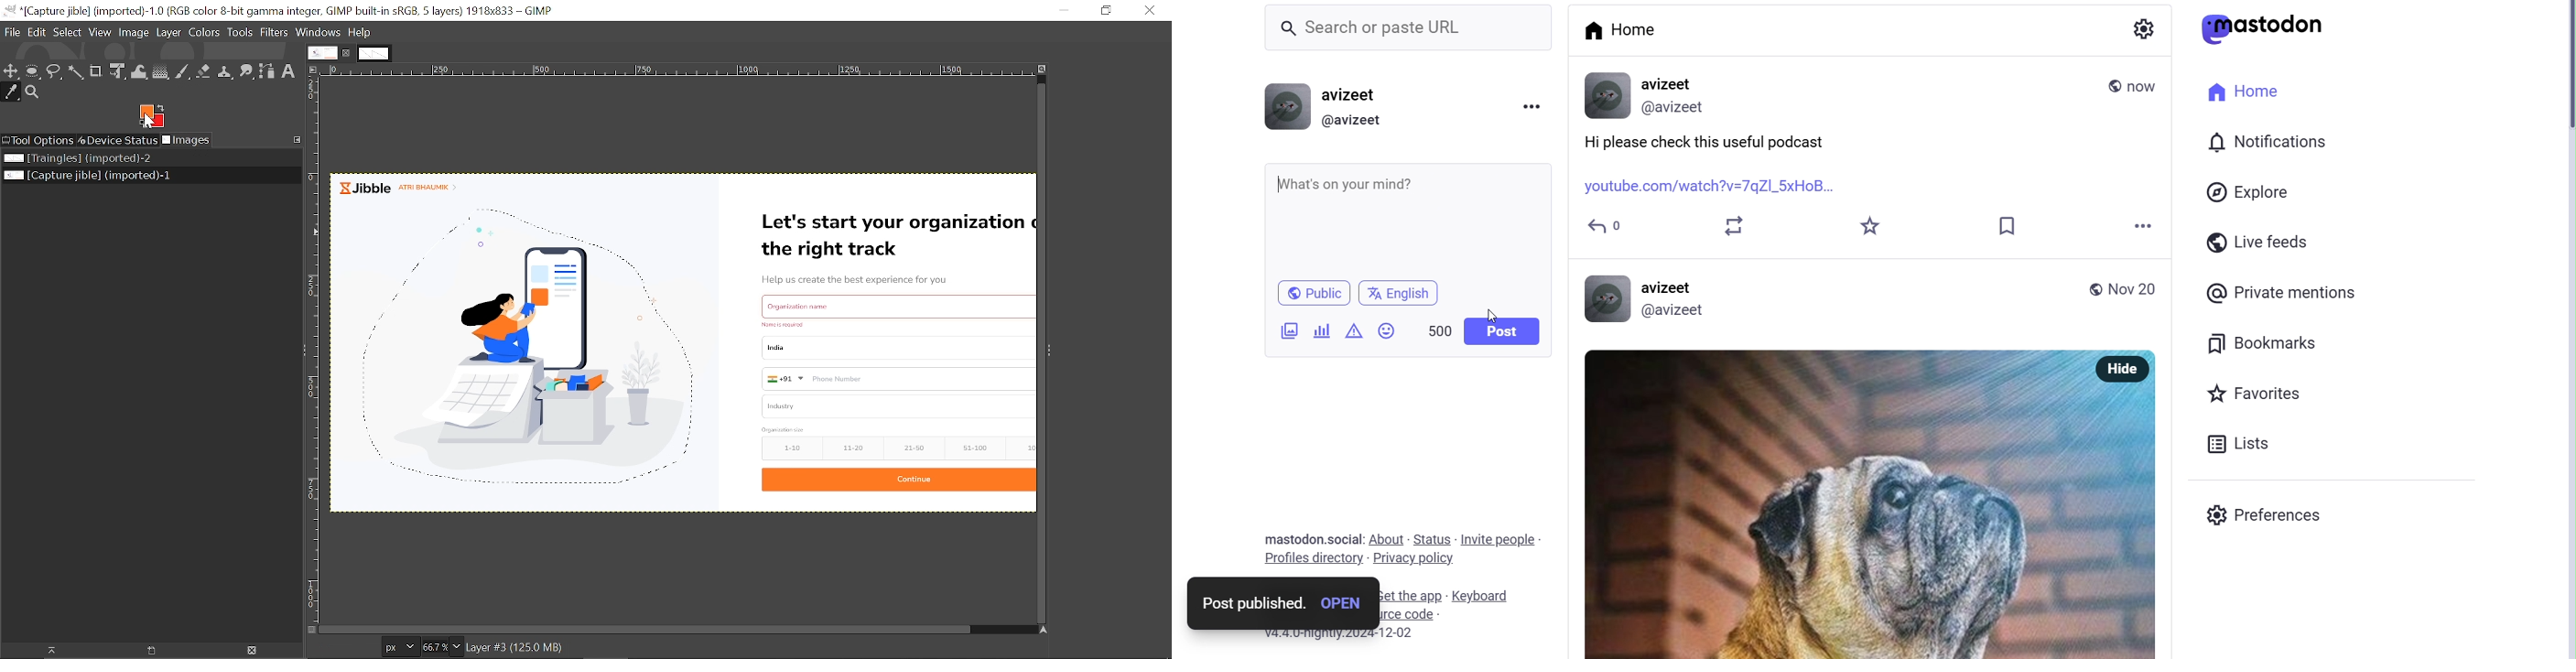  Describe the element at coordinates (683, 342) in the screenshot. I see `Current image` at that location.